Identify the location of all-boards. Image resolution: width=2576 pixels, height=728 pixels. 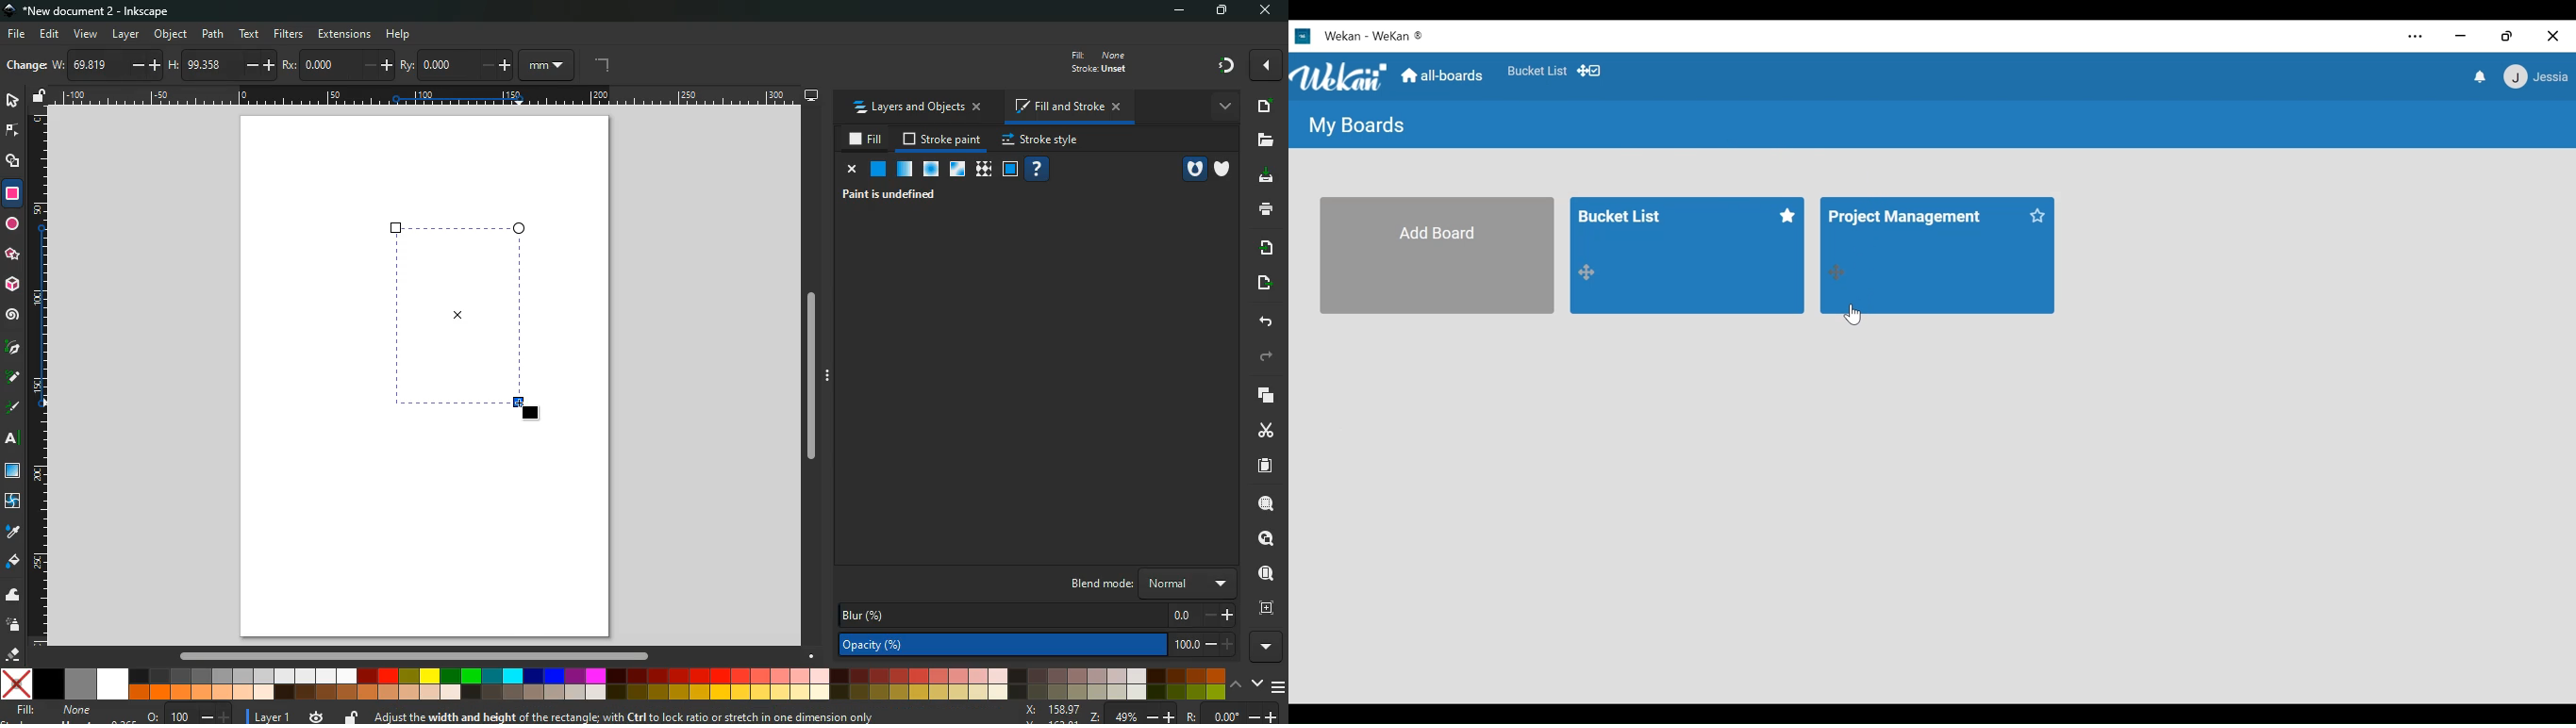
(1443, 76).